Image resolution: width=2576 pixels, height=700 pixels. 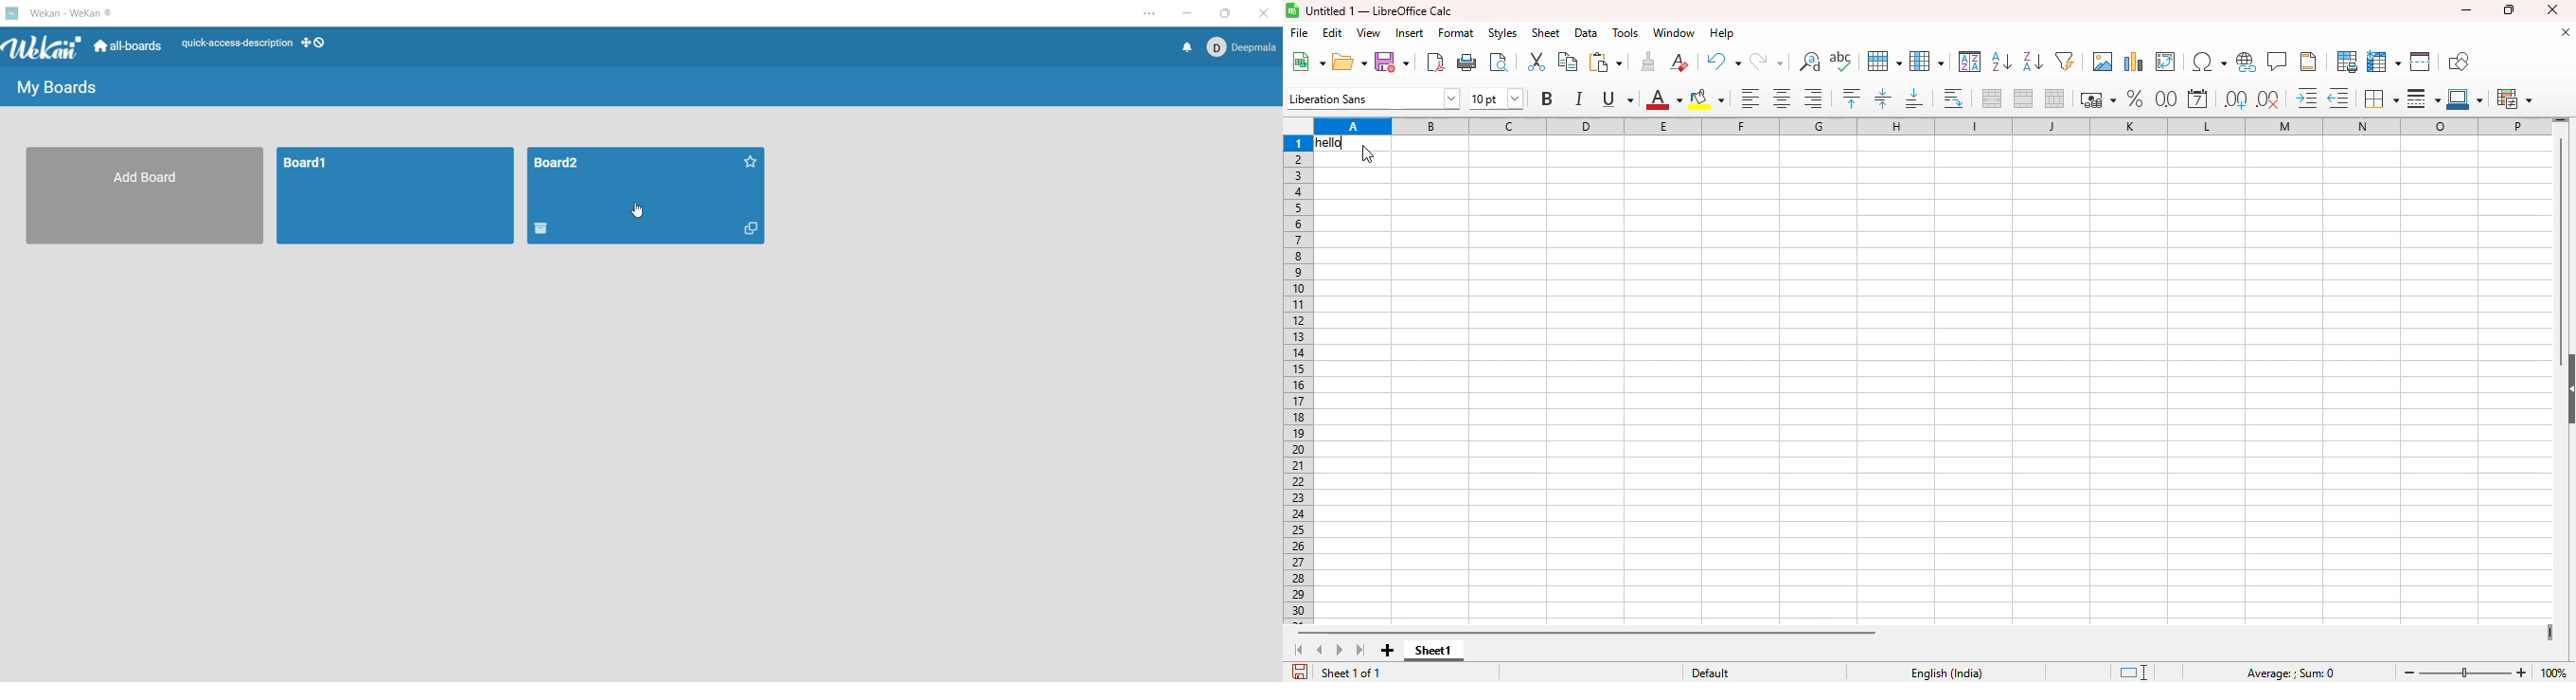 I want to click on window, so click(x=1675, y=32).